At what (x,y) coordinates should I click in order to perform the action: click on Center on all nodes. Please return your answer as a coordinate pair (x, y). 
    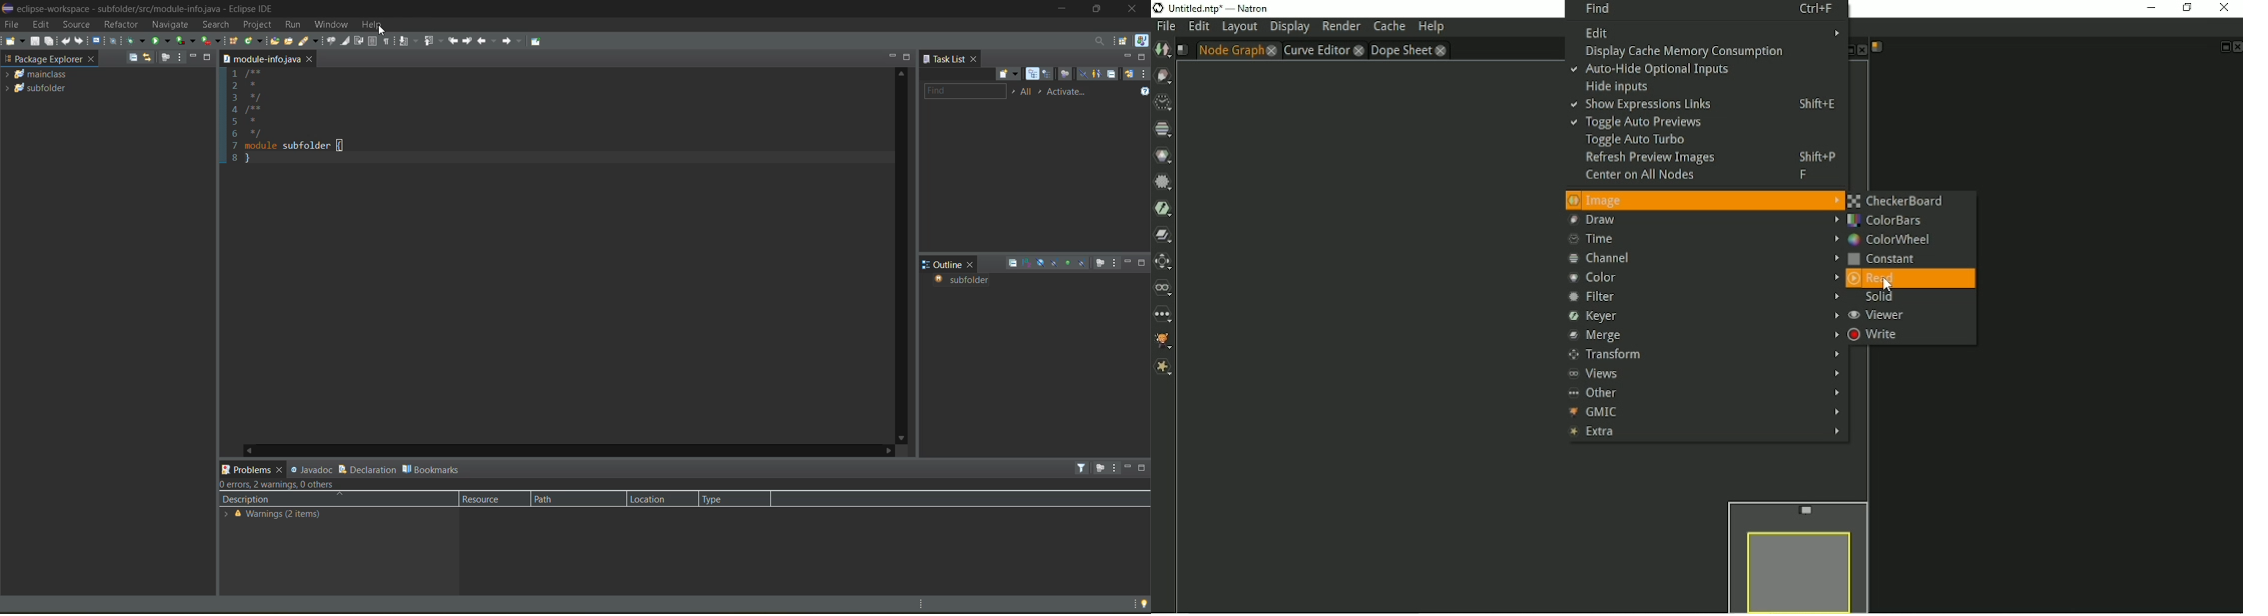
    Looking at the image, I should click on (1699, 177).